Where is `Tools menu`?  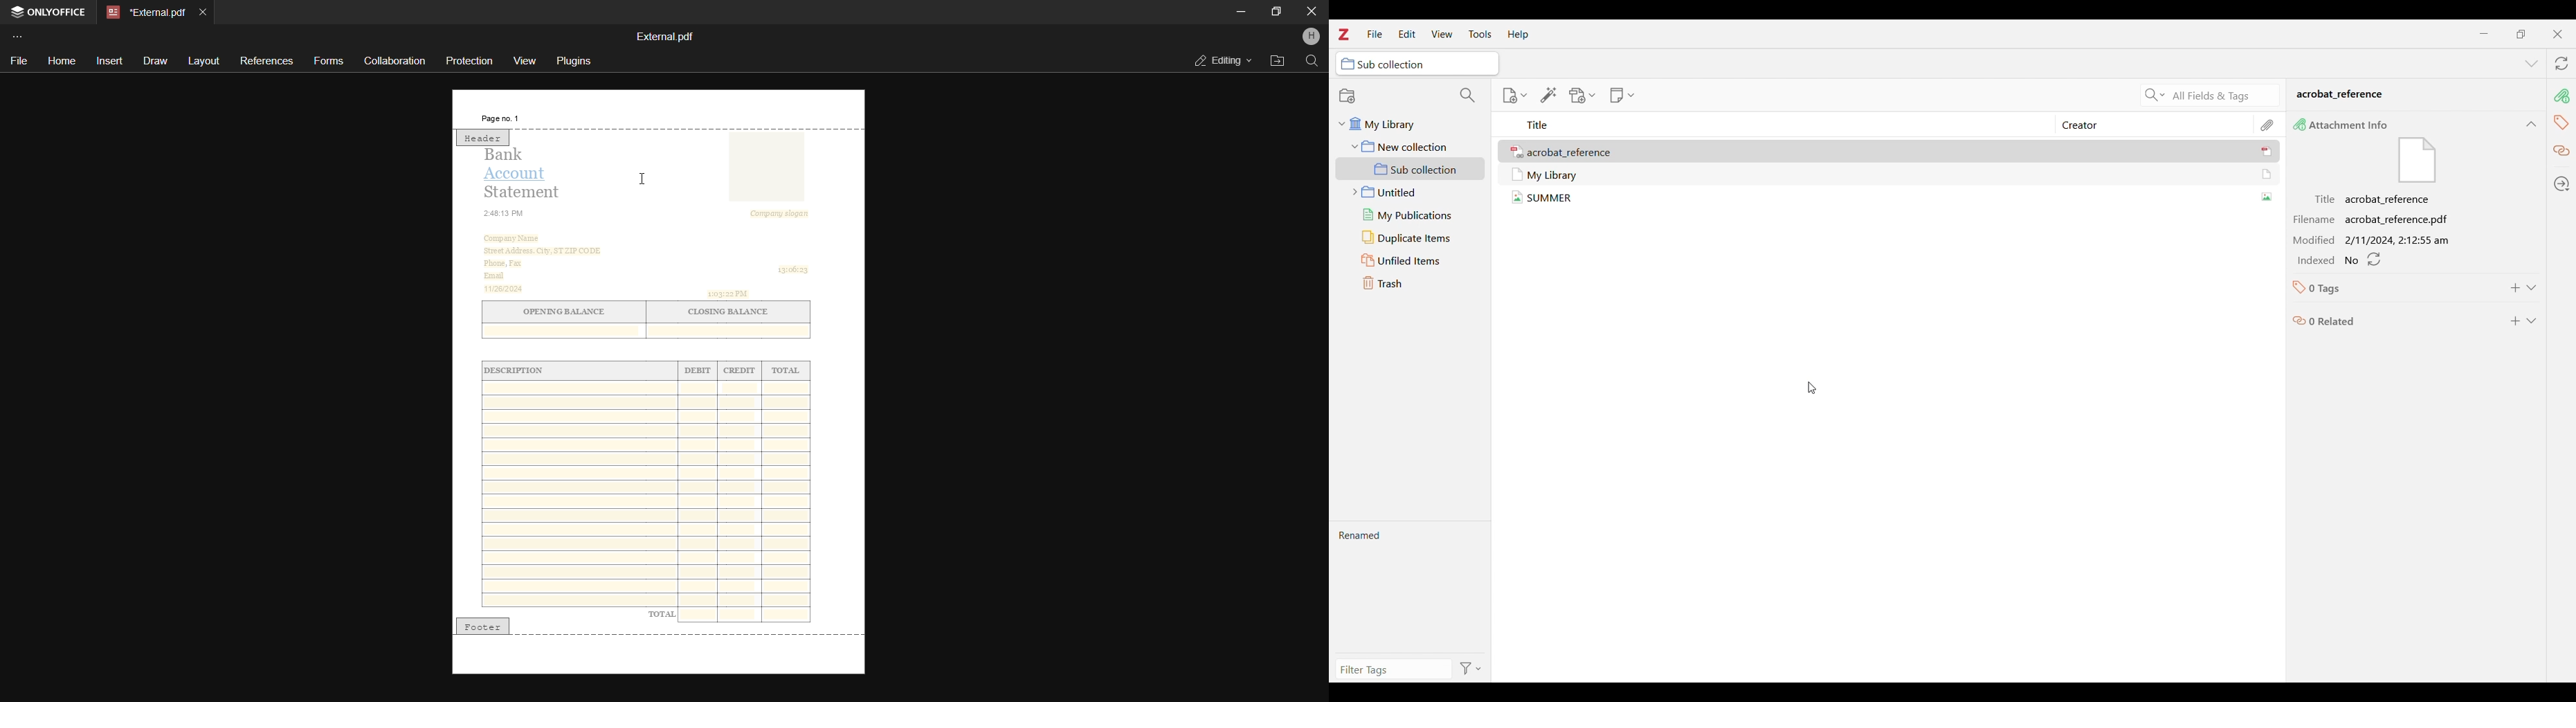 Tools menu is located at coordinates (1480, 34).